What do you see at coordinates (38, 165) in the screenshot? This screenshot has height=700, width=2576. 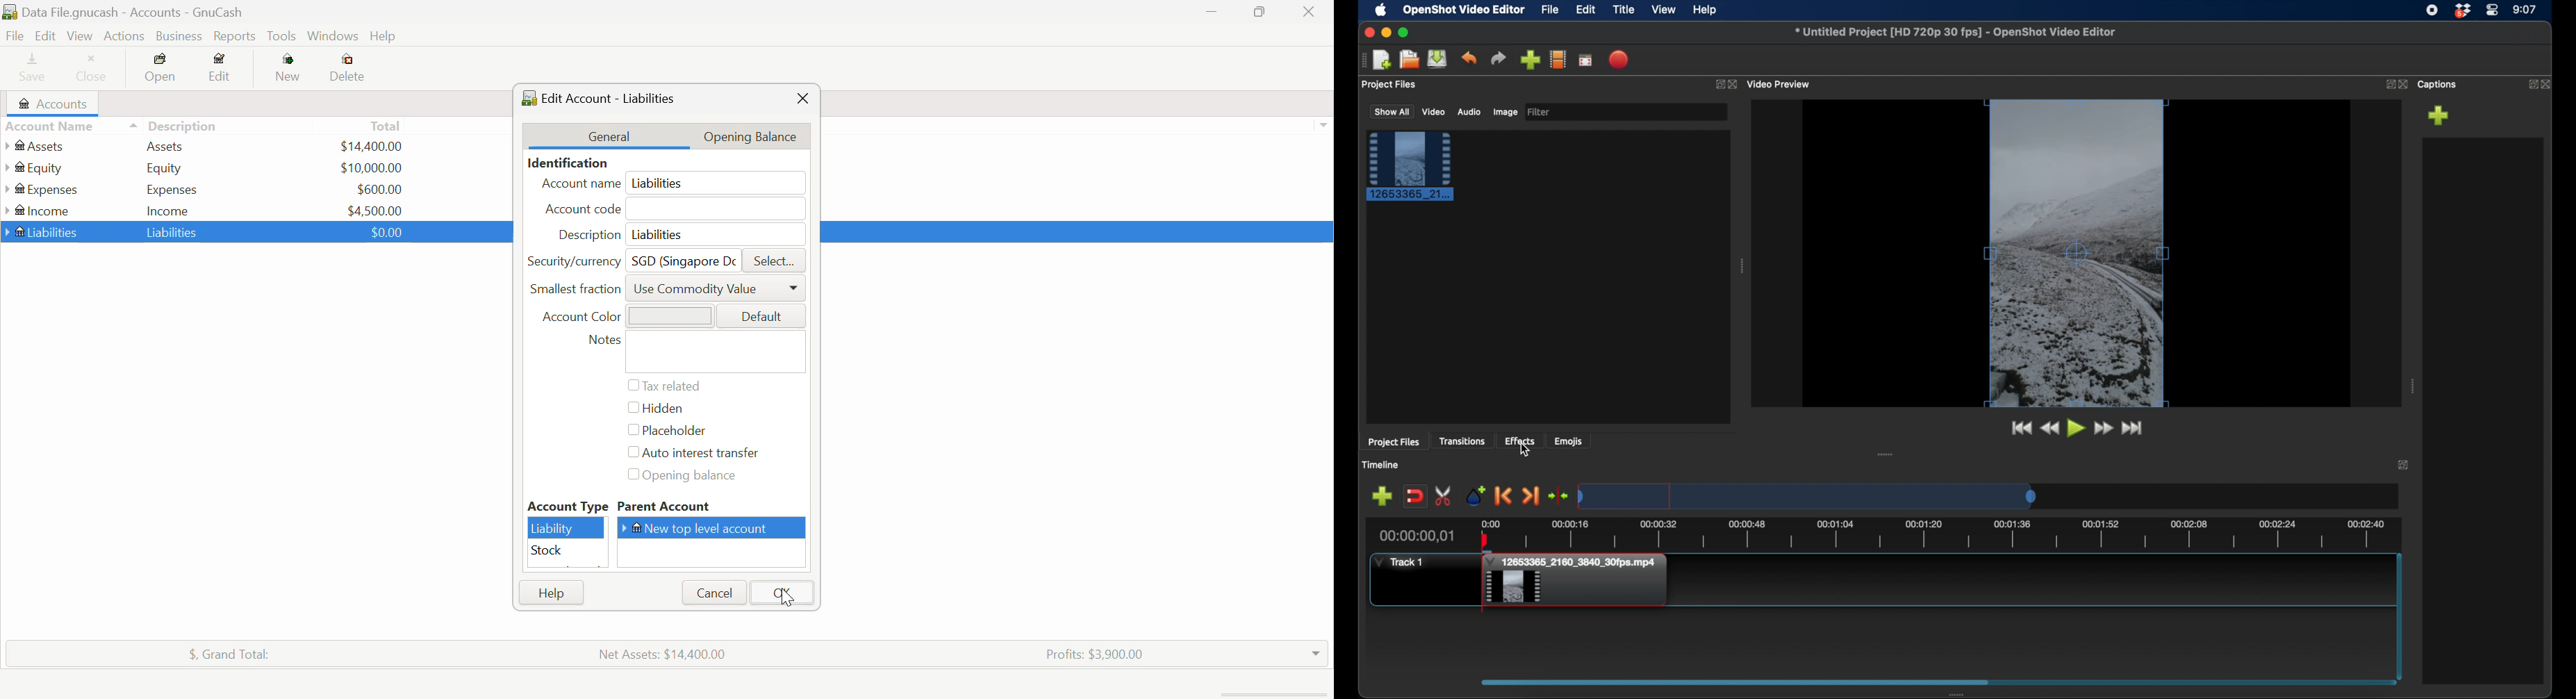 I see `Equity Account` at bounding box center [38, 165].